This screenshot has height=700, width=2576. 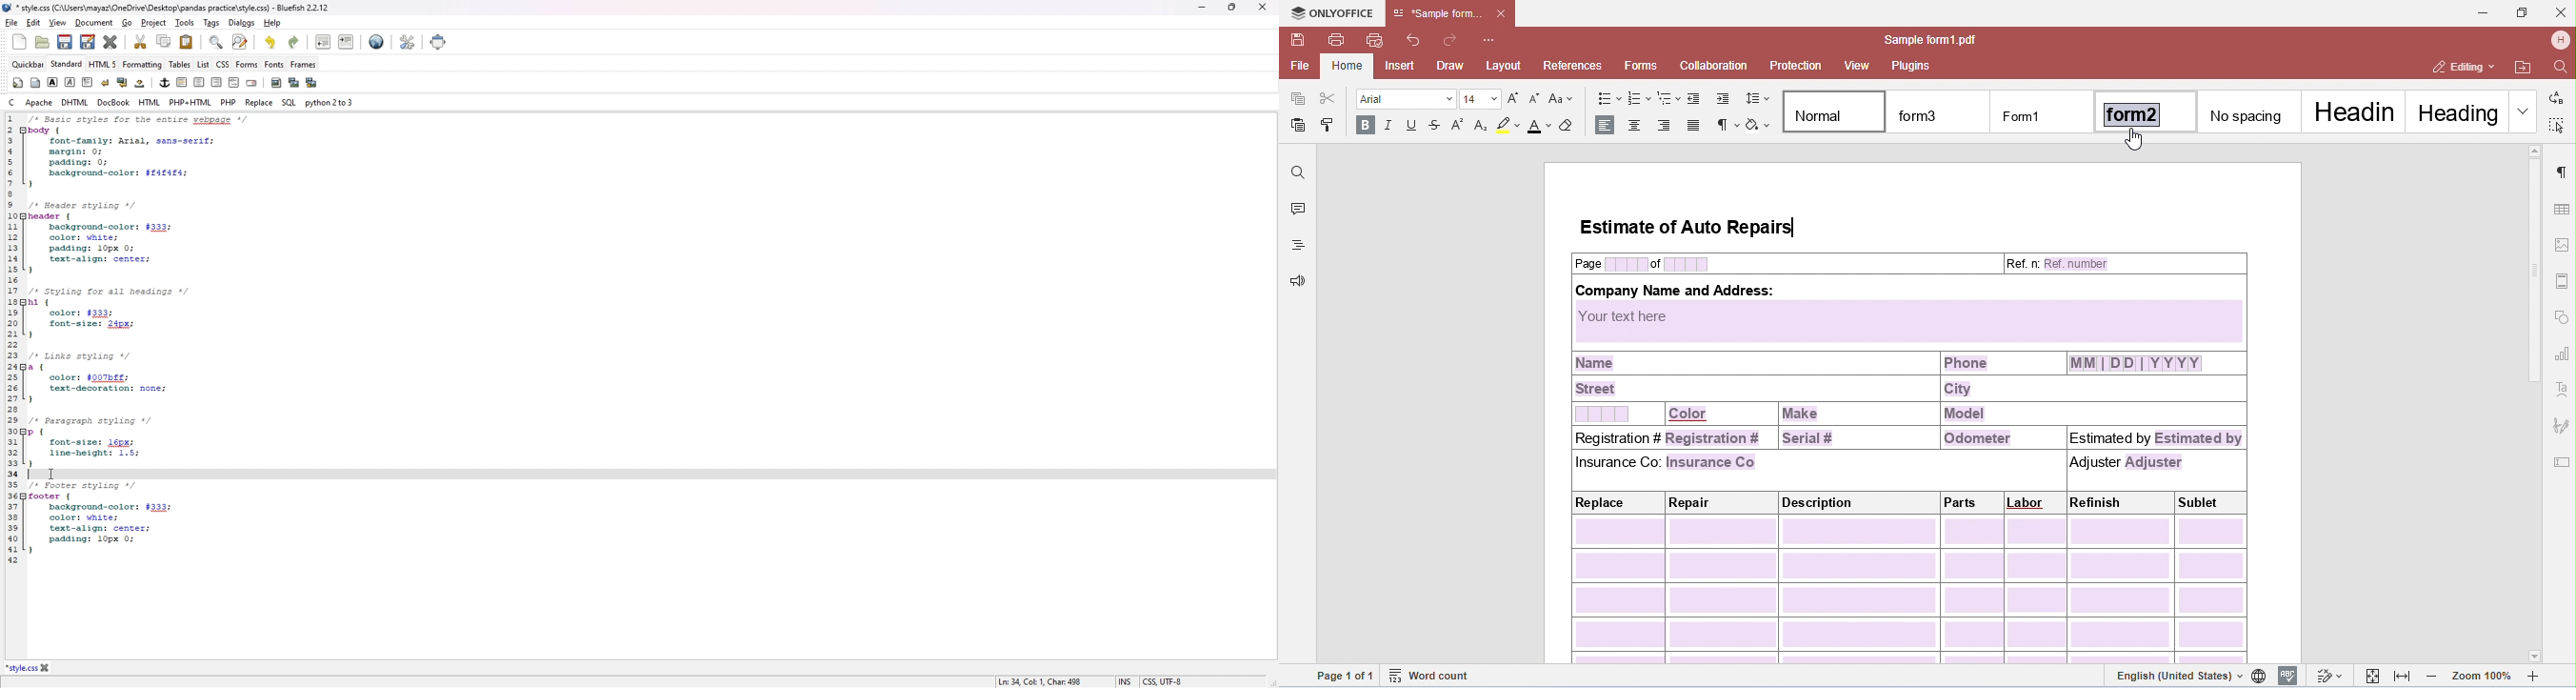 What do you see at coordinates (17, 83) in the screenshot?
I see `quickbar` at bounding box center [17, 83].